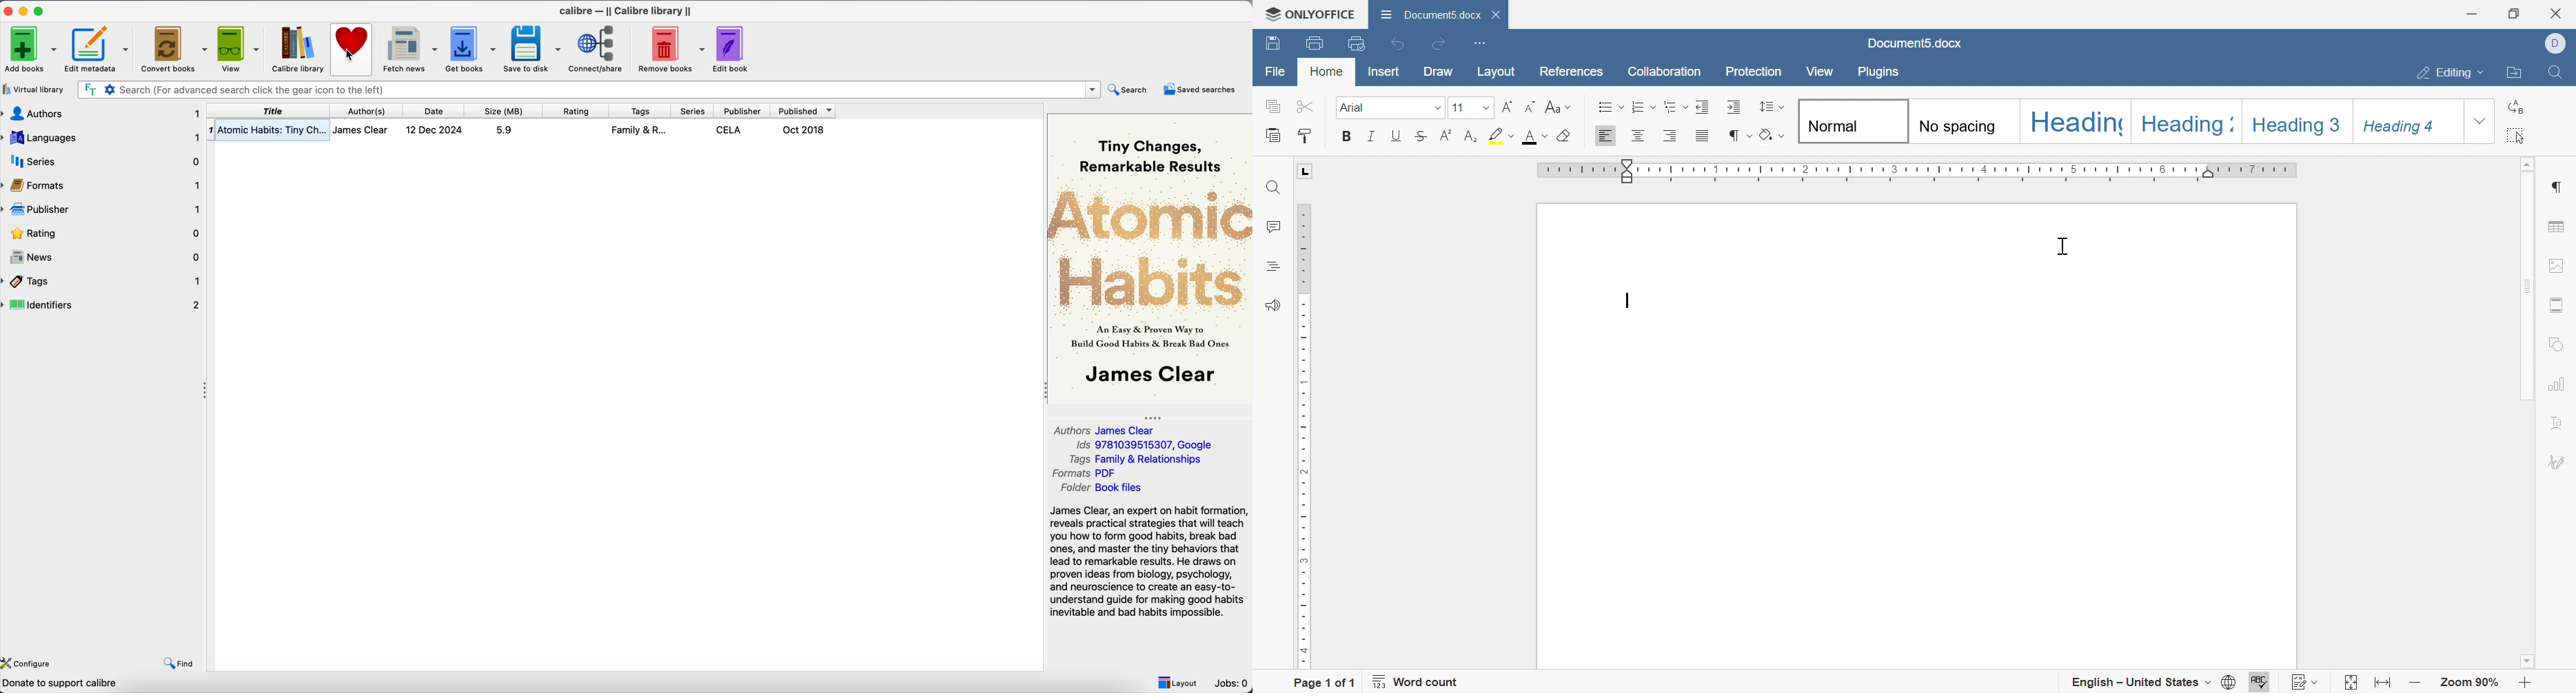 The width and height of the screenshot is (2576, 700). Describe the element at coordinates (2261, 681) in the screenshot. I see `spell checking` at that location.